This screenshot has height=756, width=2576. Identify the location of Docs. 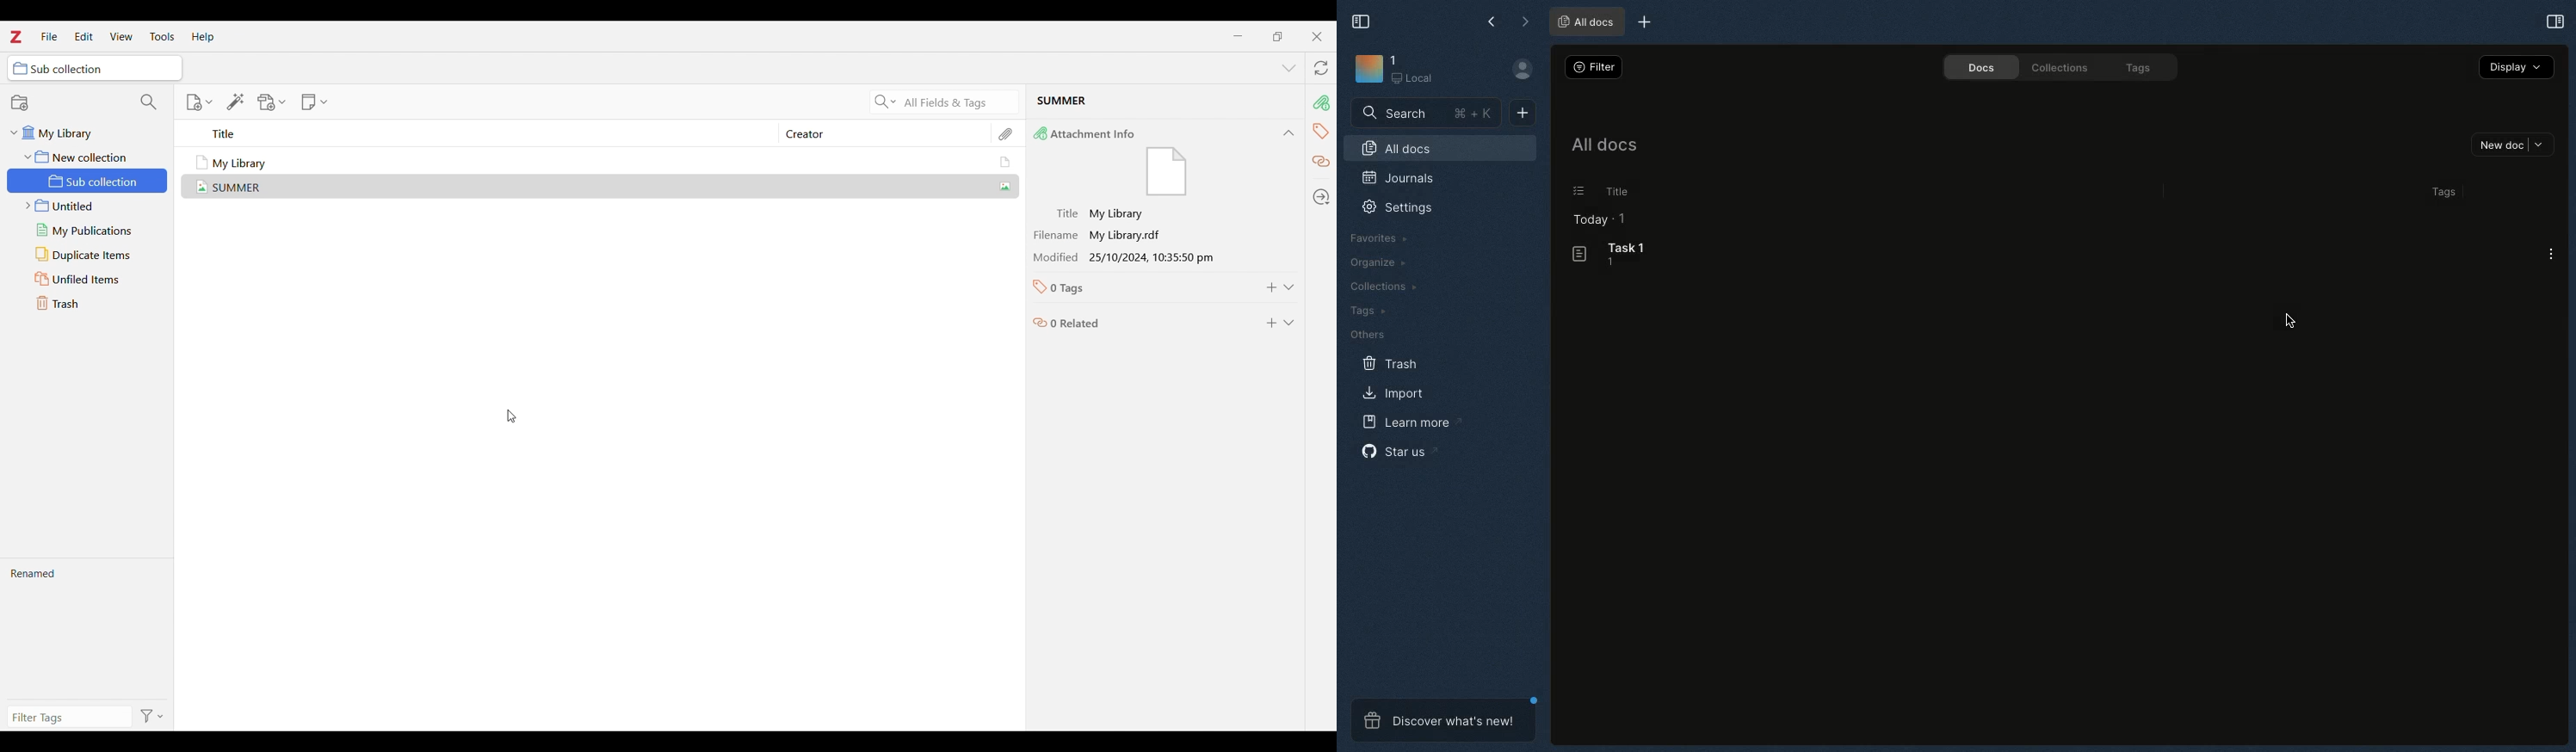
(1980, 67).